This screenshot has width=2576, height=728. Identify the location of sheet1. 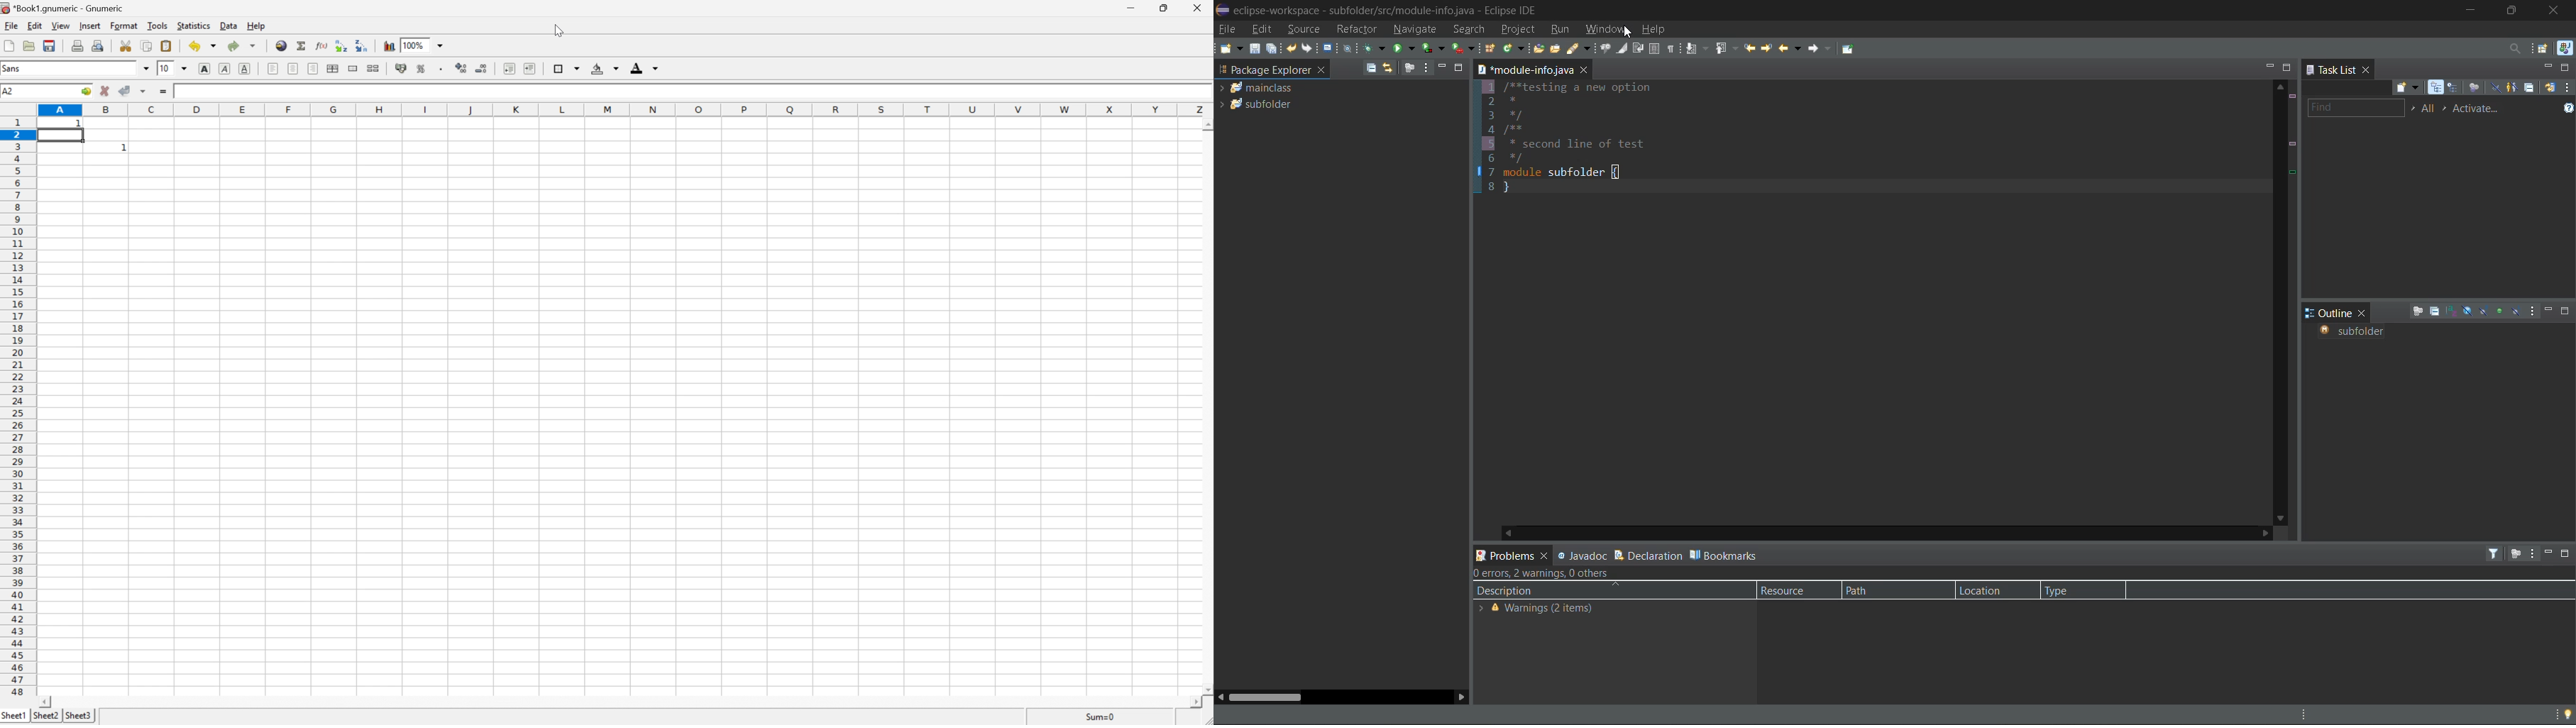
(14, 718).